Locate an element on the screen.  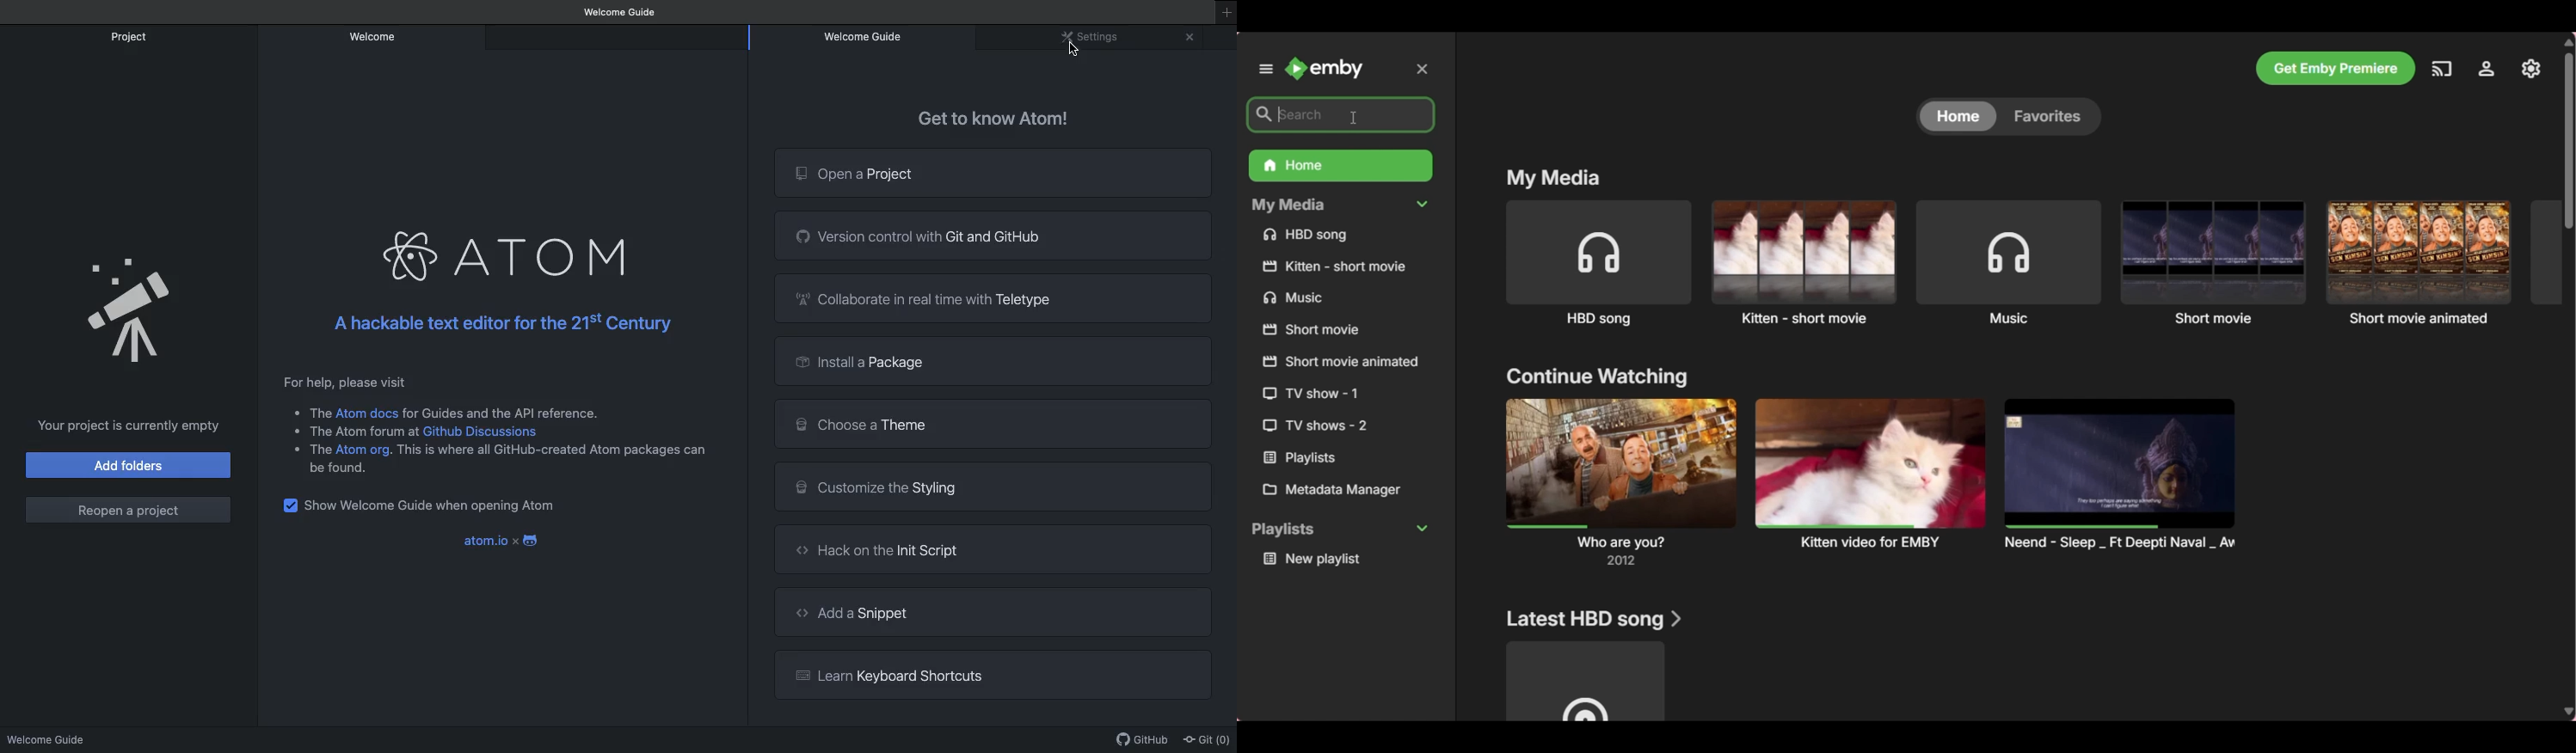
Short movie is located at coordinates (2214, 262).